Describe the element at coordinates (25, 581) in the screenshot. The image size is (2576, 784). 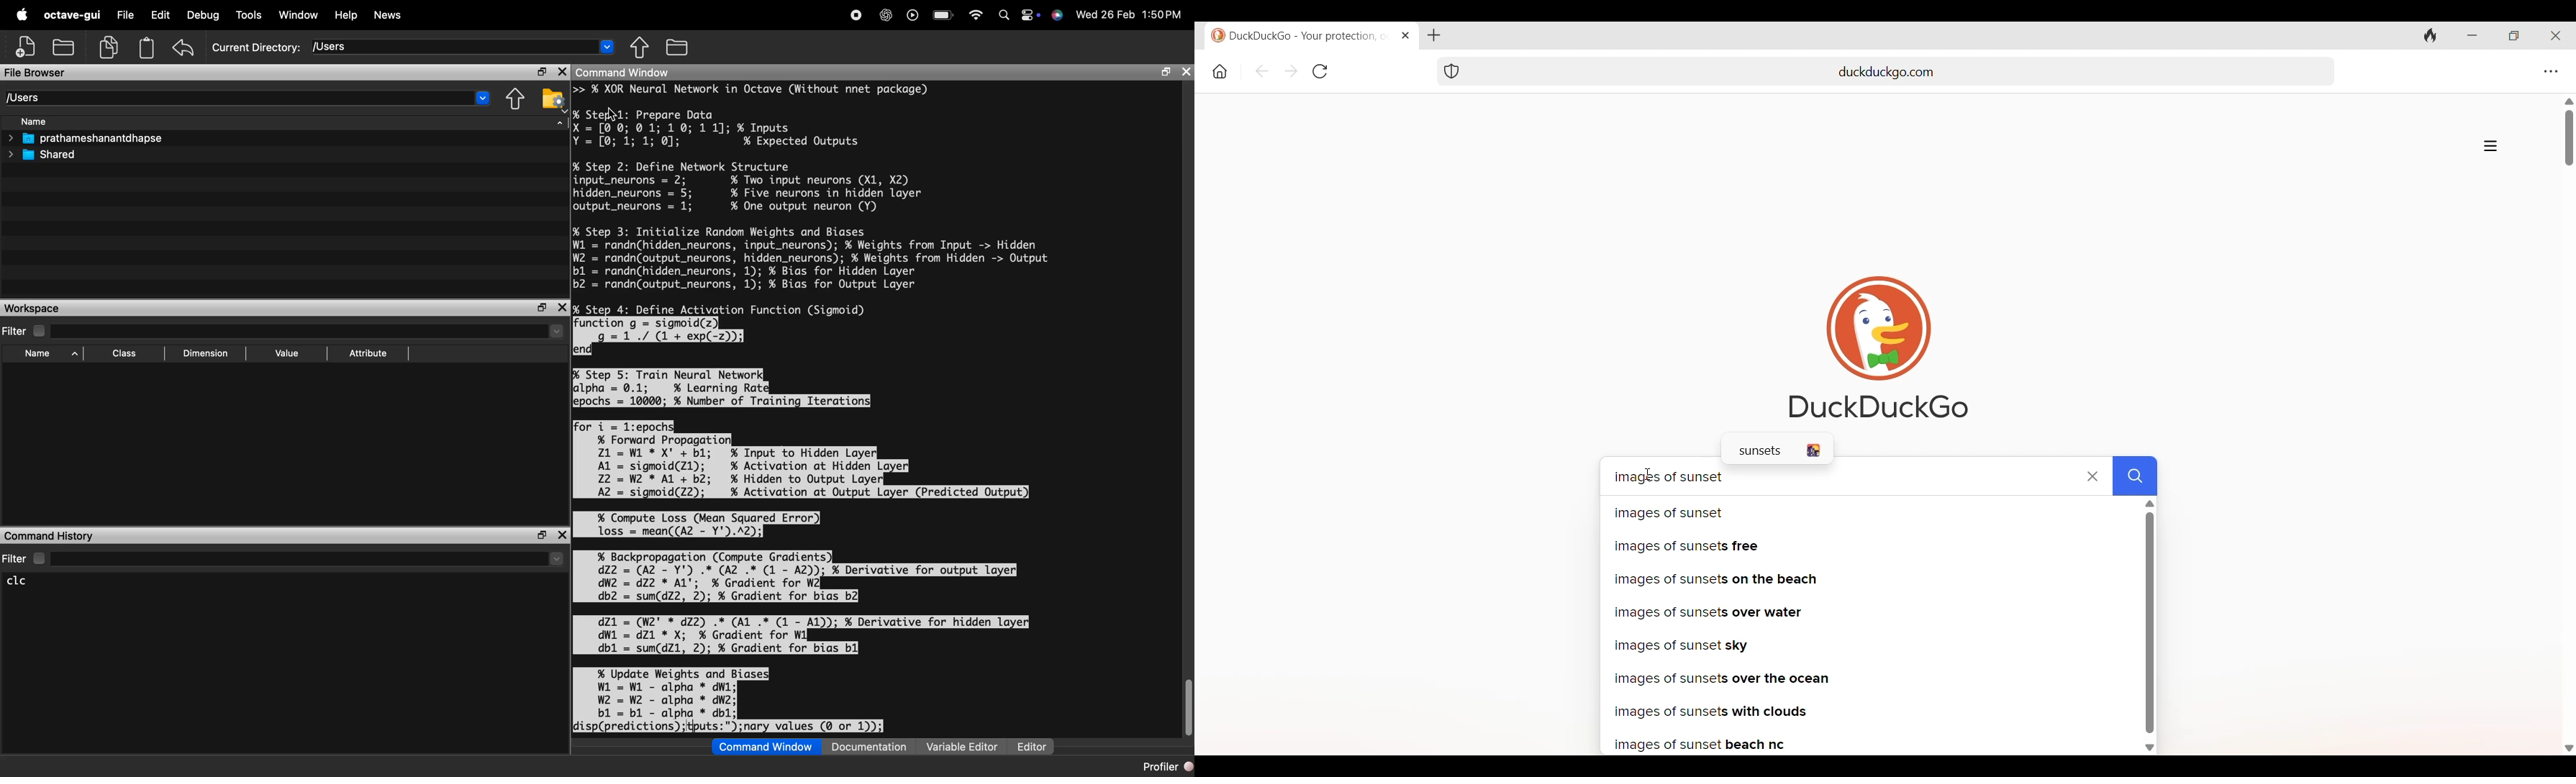
I see `clc` at that location.